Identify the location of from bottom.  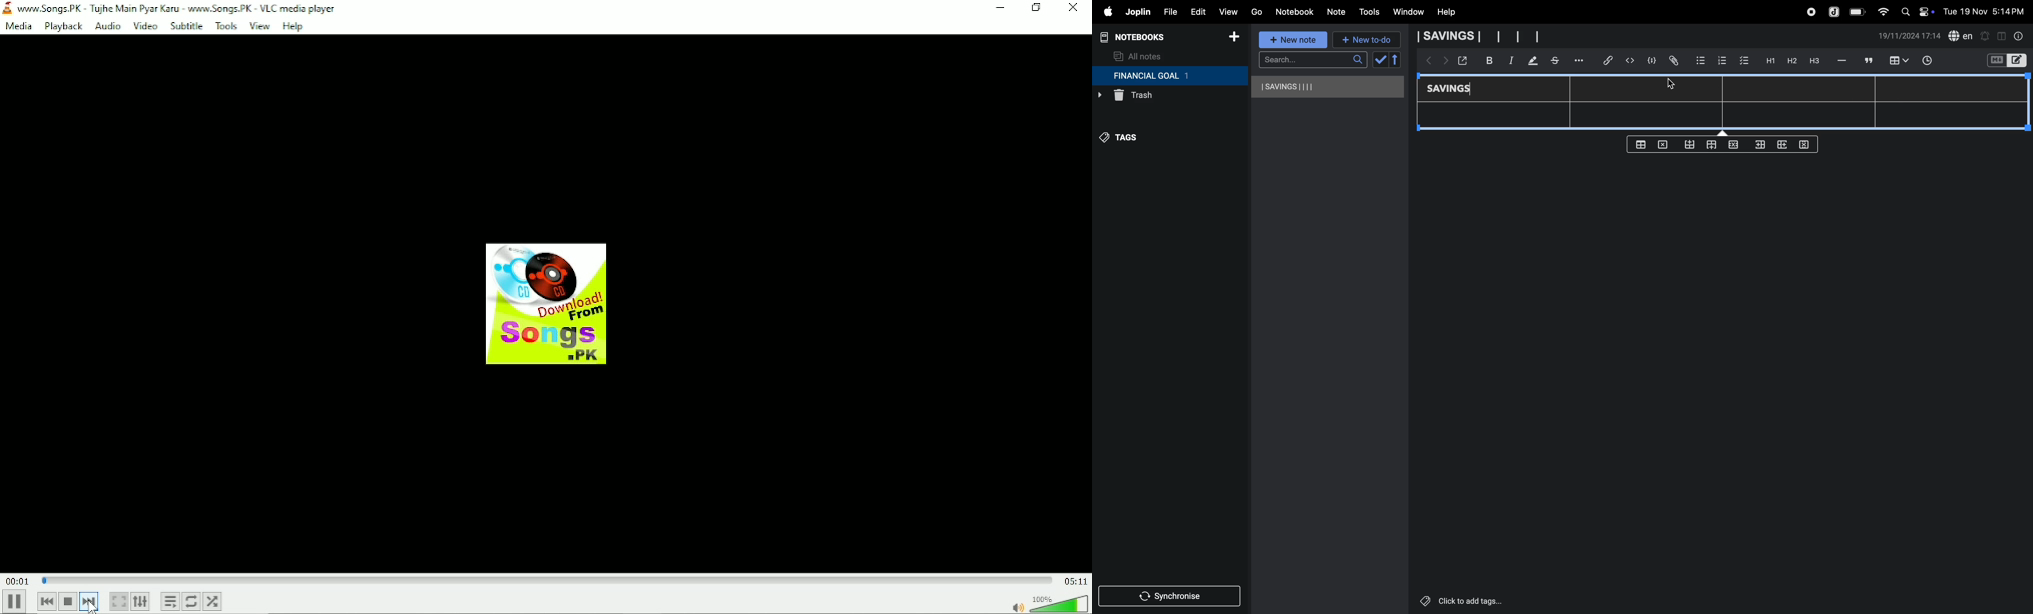
(1691, 145).